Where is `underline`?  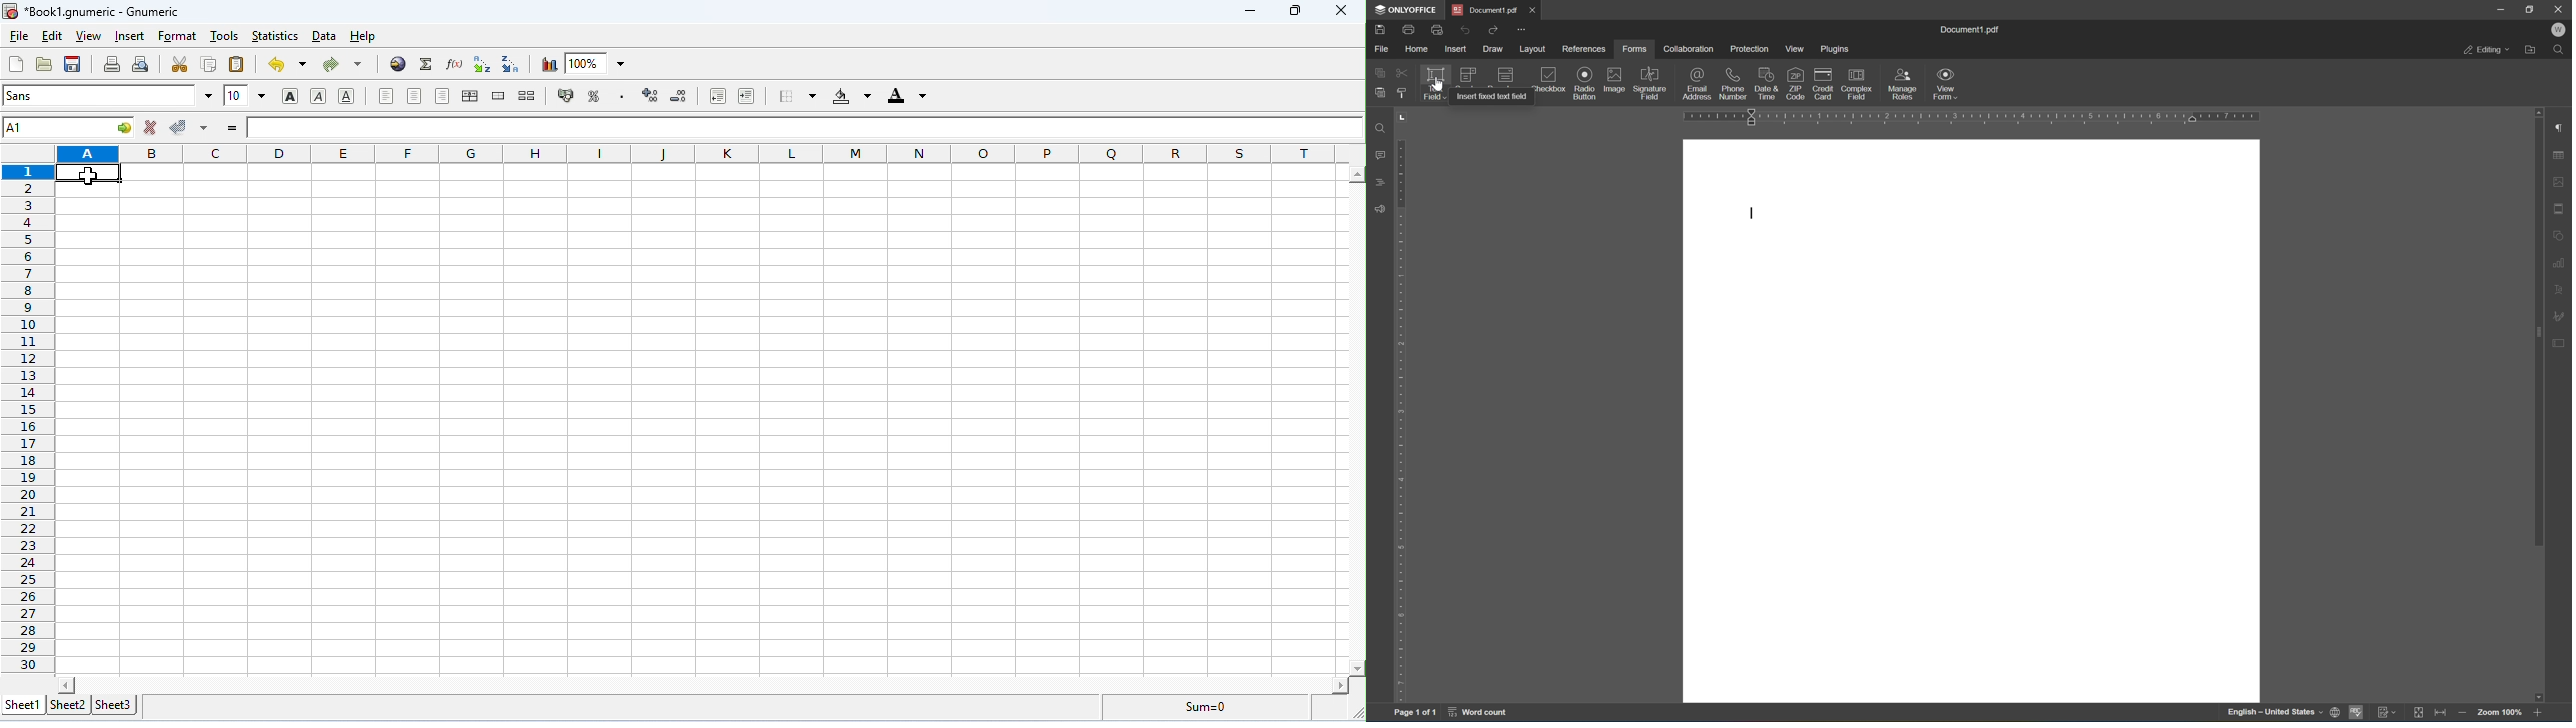 underline is located at coordinates (347, 96).